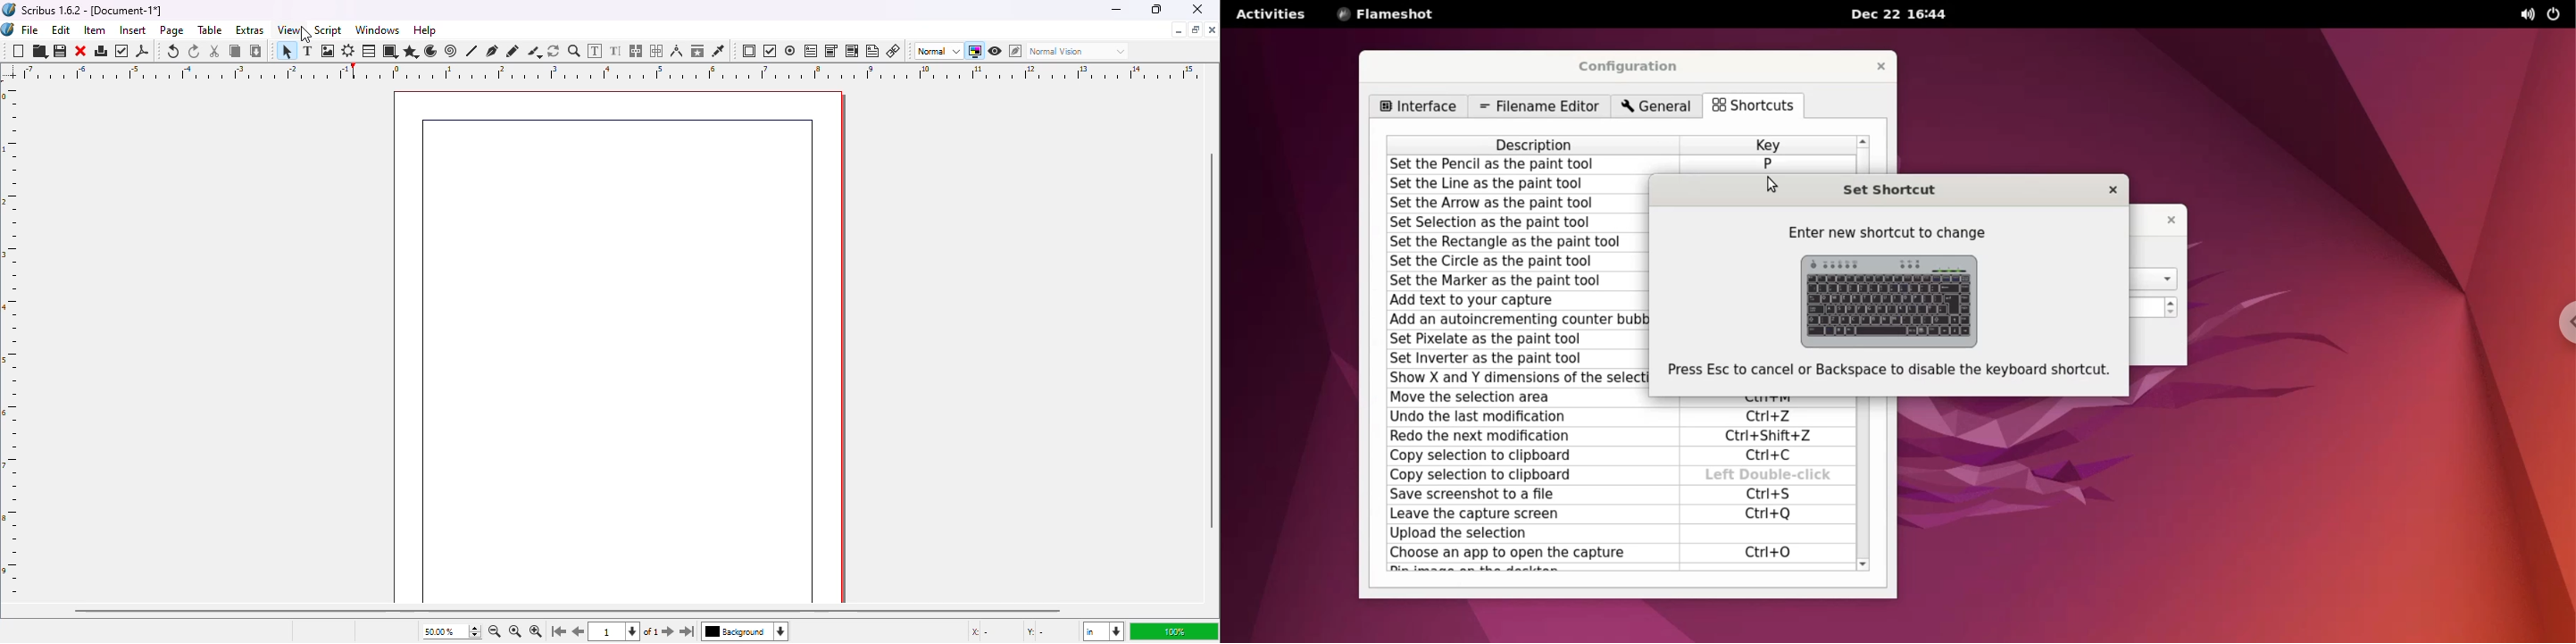 The image size is (2576, 644). I want to click on redo, so click(195, 52).